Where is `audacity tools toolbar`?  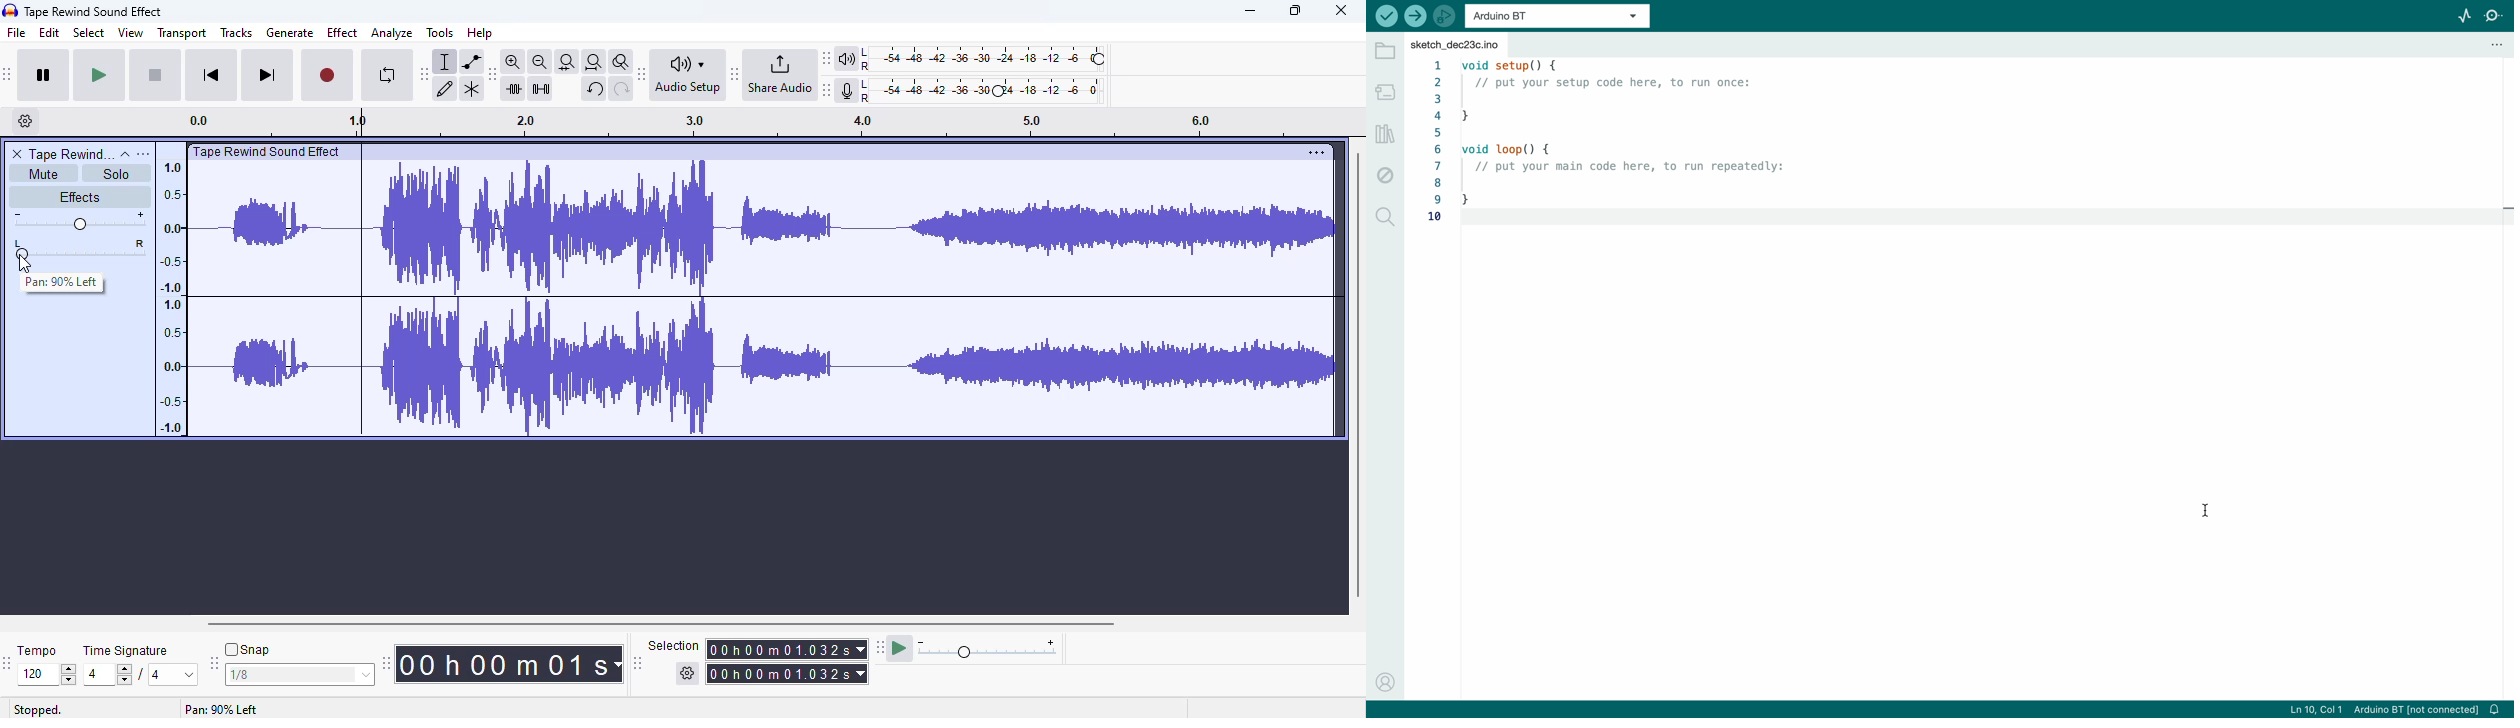 audacity tools toolbar is located at coordinates (424, 75).